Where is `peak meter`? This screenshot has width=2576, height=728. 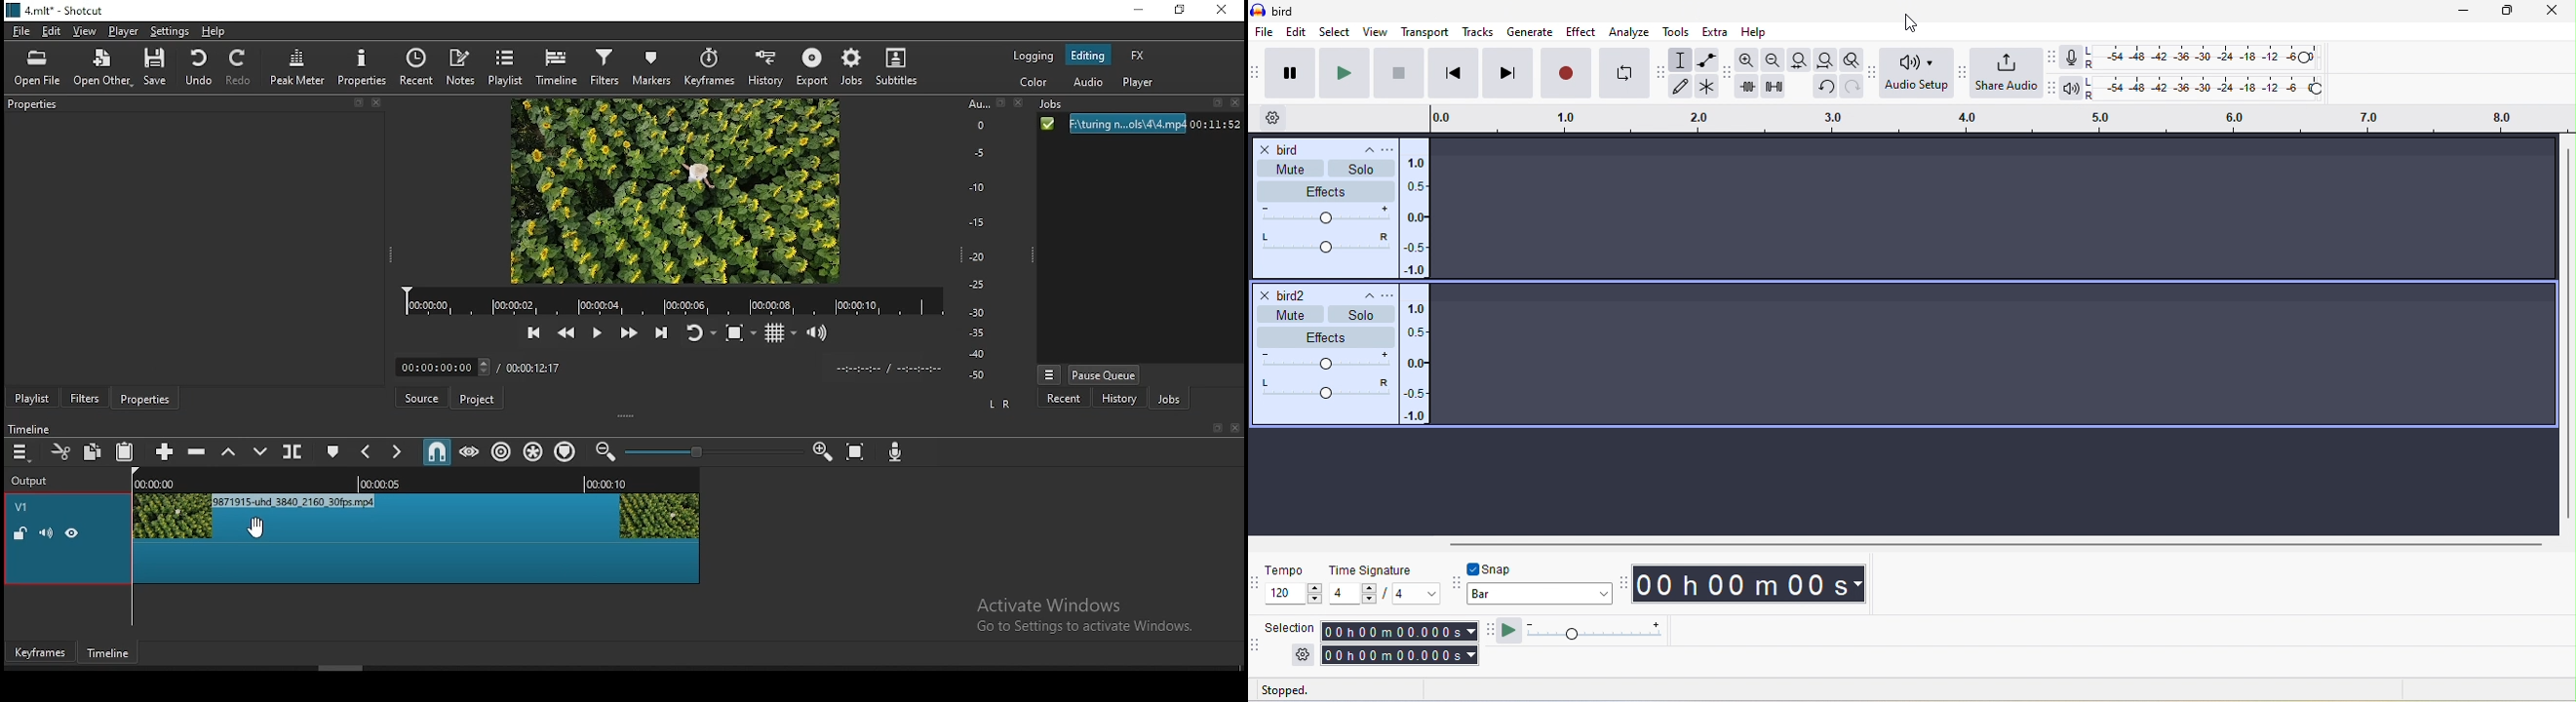
peak meter is located at coordinates (298, 66).